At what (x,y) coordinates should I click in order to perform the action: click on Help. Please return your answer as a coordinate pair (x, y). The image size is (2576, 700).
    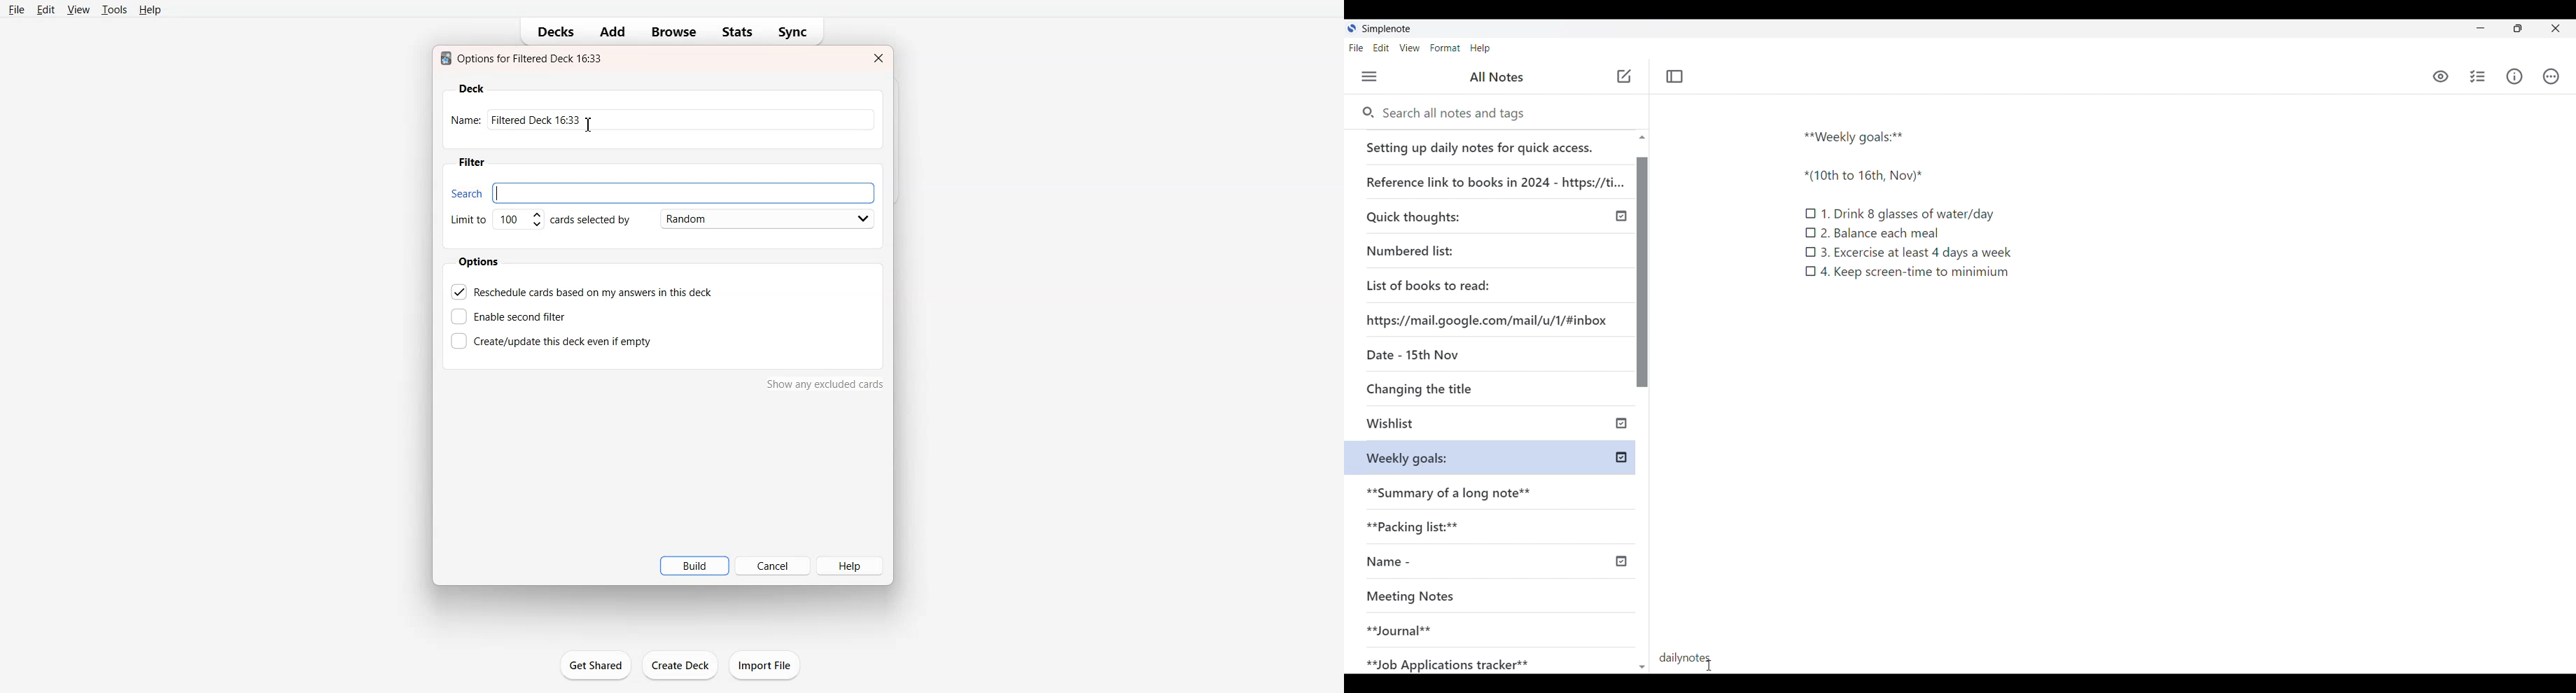
    Looking at the image, I should click on (850, 565).